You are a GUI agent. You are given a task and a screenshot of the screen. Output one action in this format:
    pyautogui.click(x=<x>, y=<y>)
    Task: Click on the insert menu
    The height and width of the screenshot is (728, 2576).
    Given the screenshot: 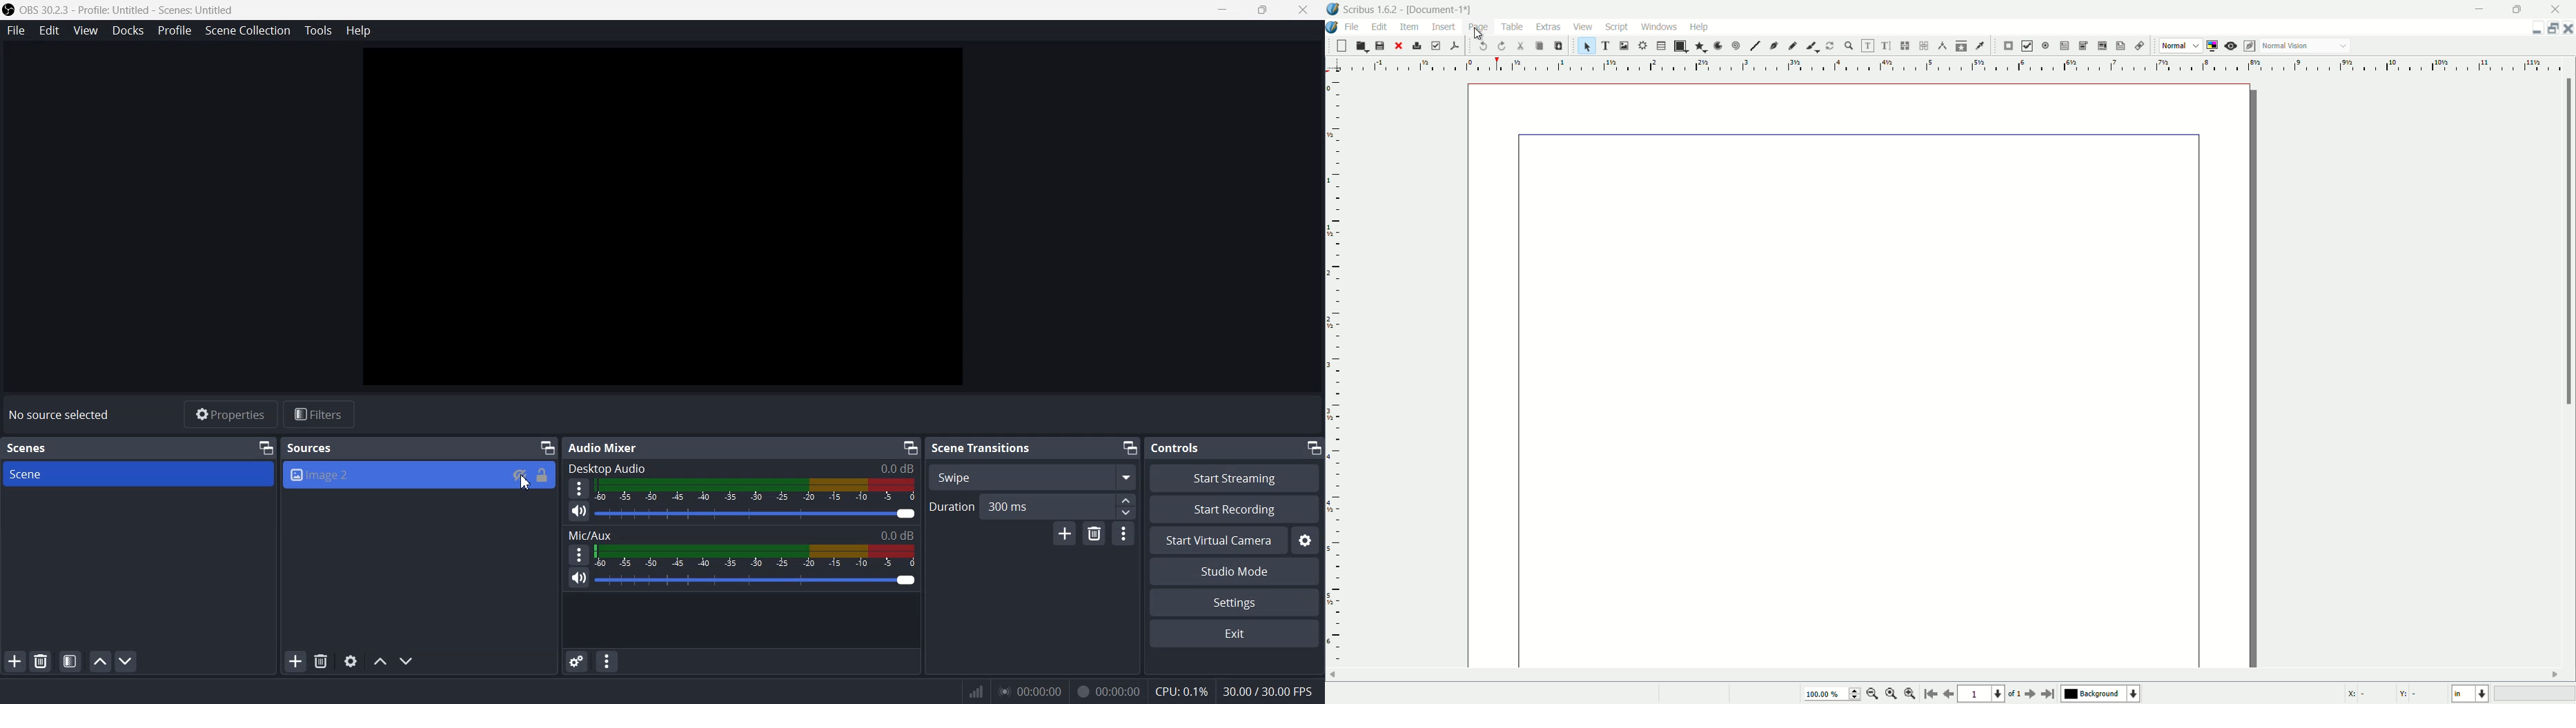 What is the action you would take?
    pyautogui.click(x=1444, y=26)
    